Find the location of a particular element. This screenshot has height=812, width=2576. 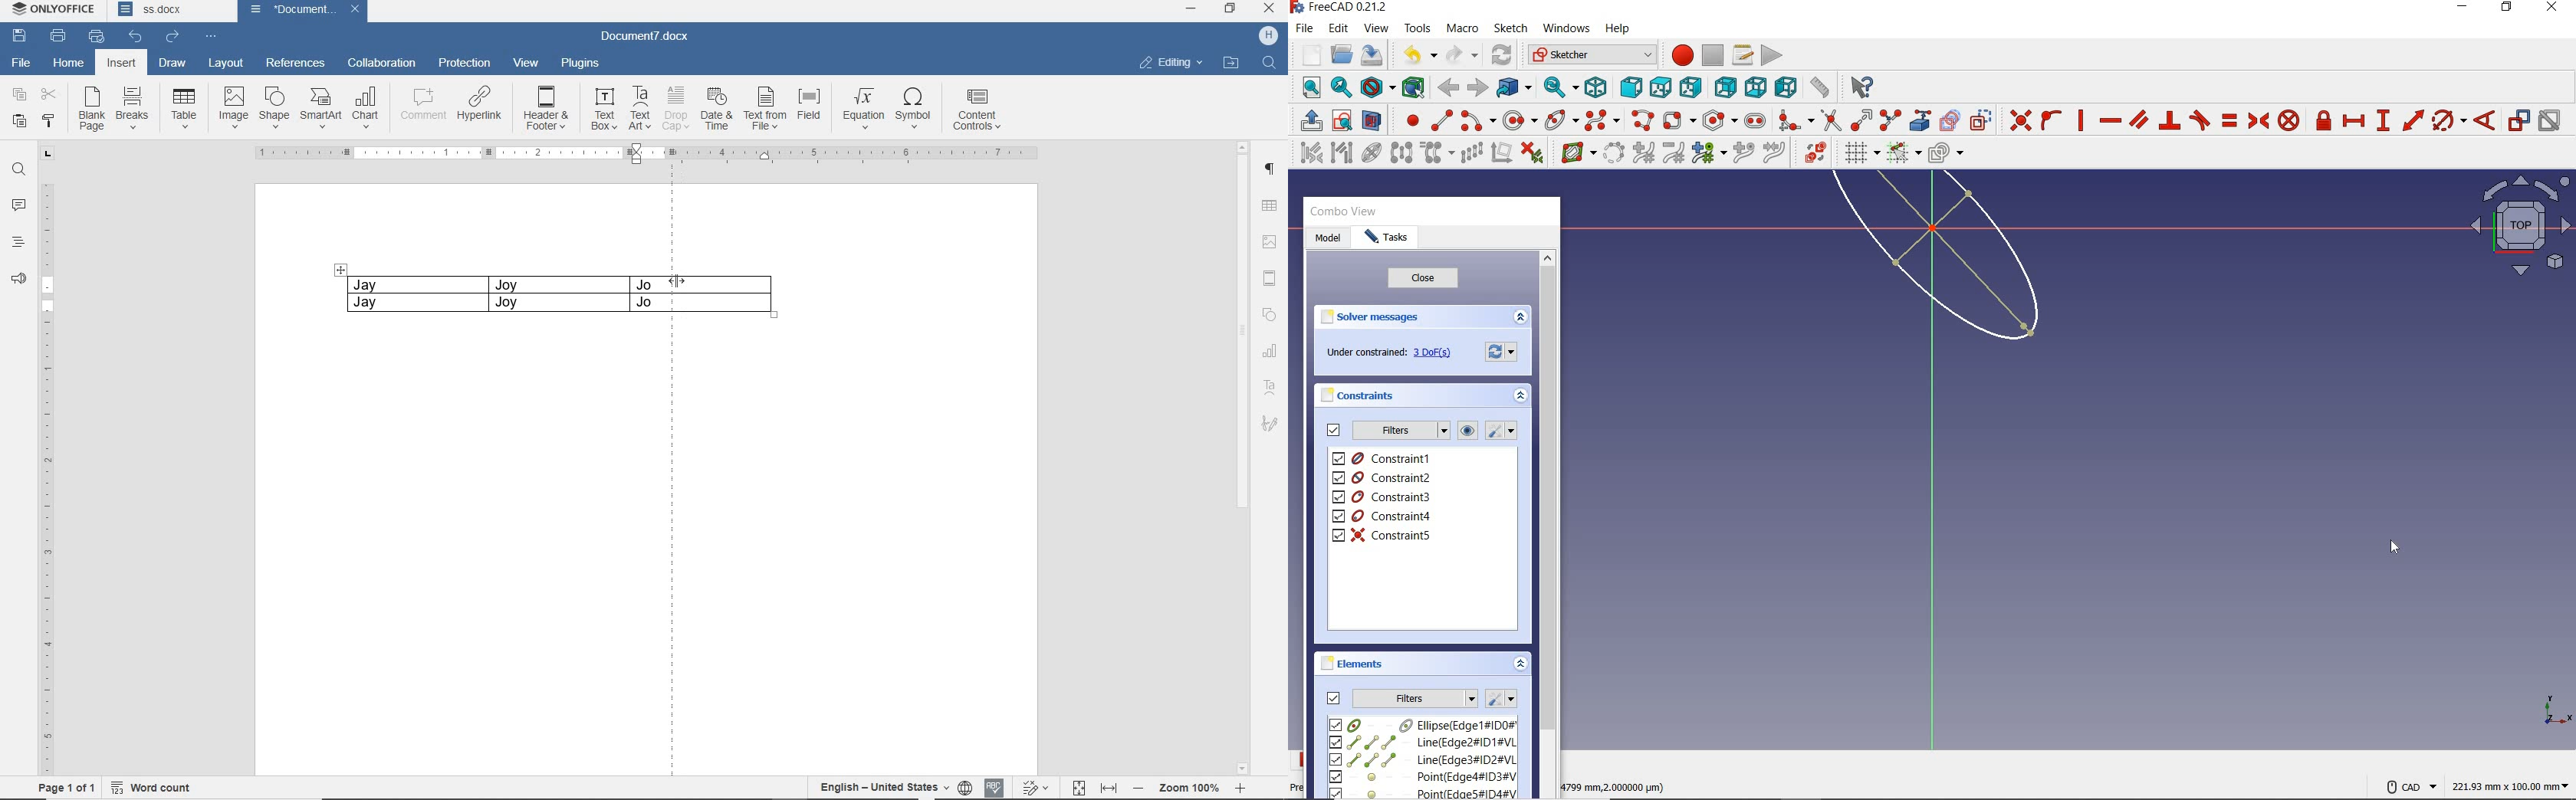

BLANK PAGE is located at coordinates (90, 110).